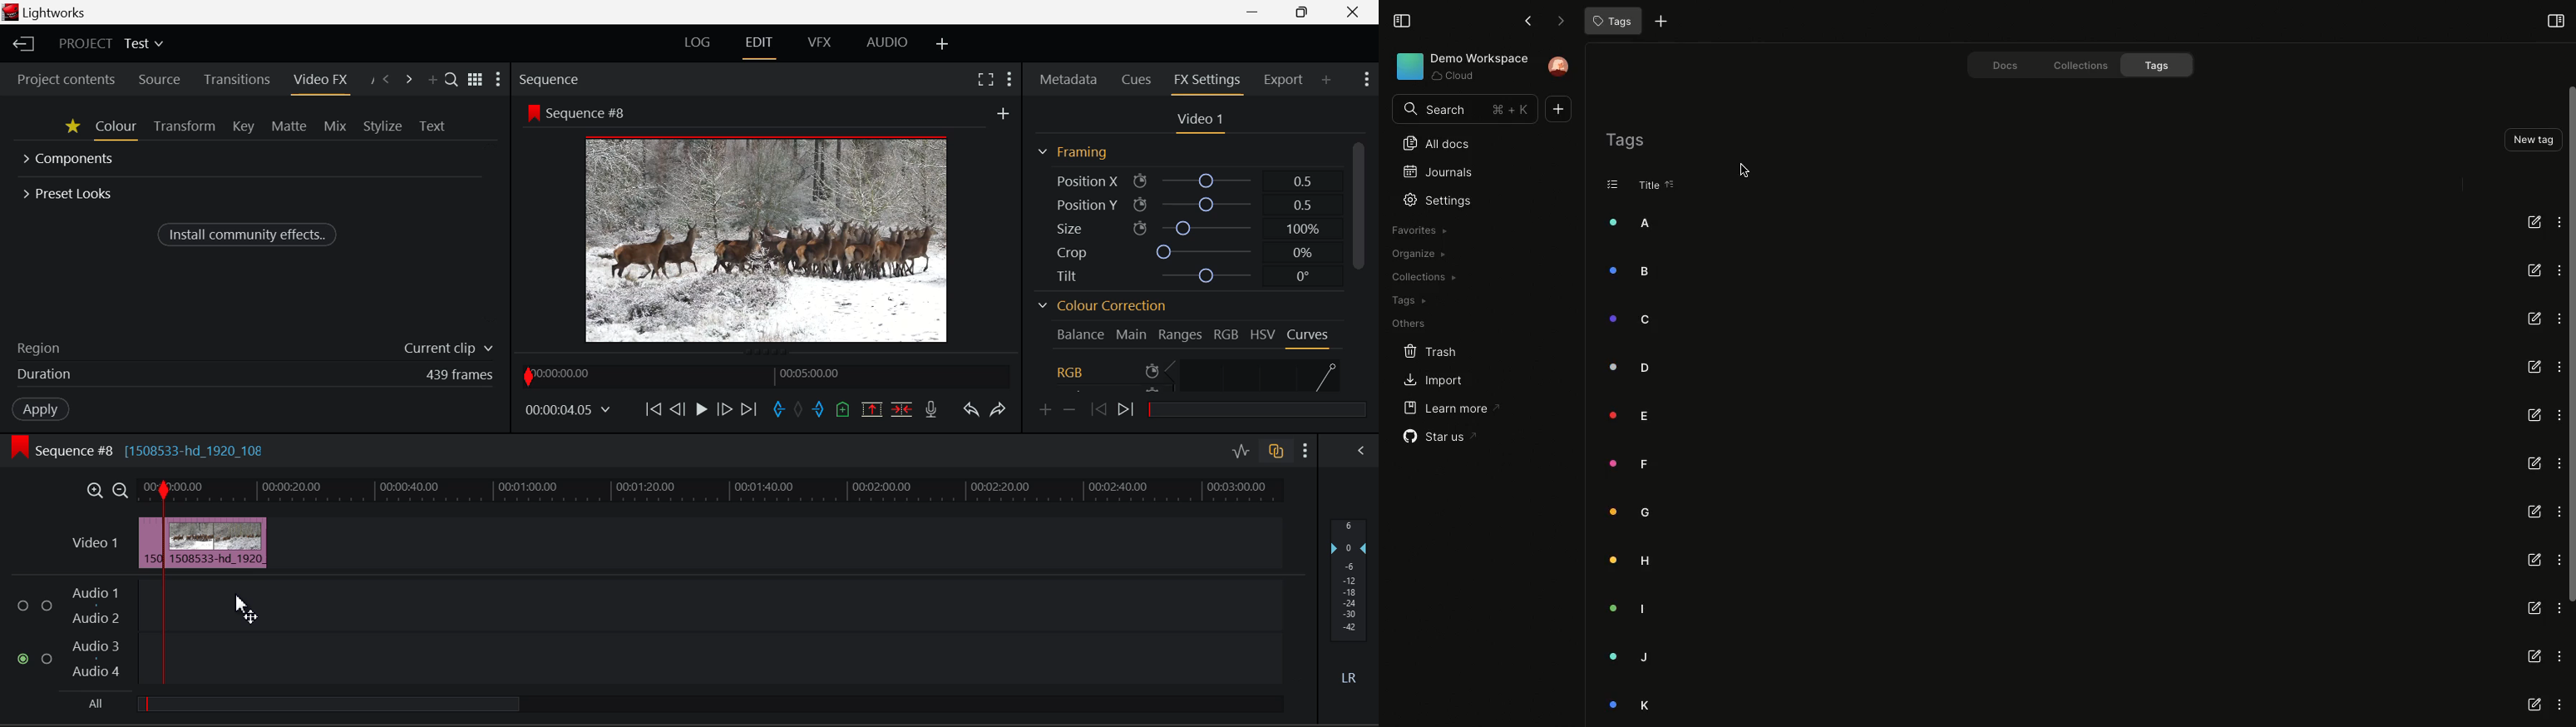 Image resolution: width=2576 pixels, height=728 pixels. Describe the element at coordinates (819, 409) in the screenshot. I see `Mark Out` at that location.